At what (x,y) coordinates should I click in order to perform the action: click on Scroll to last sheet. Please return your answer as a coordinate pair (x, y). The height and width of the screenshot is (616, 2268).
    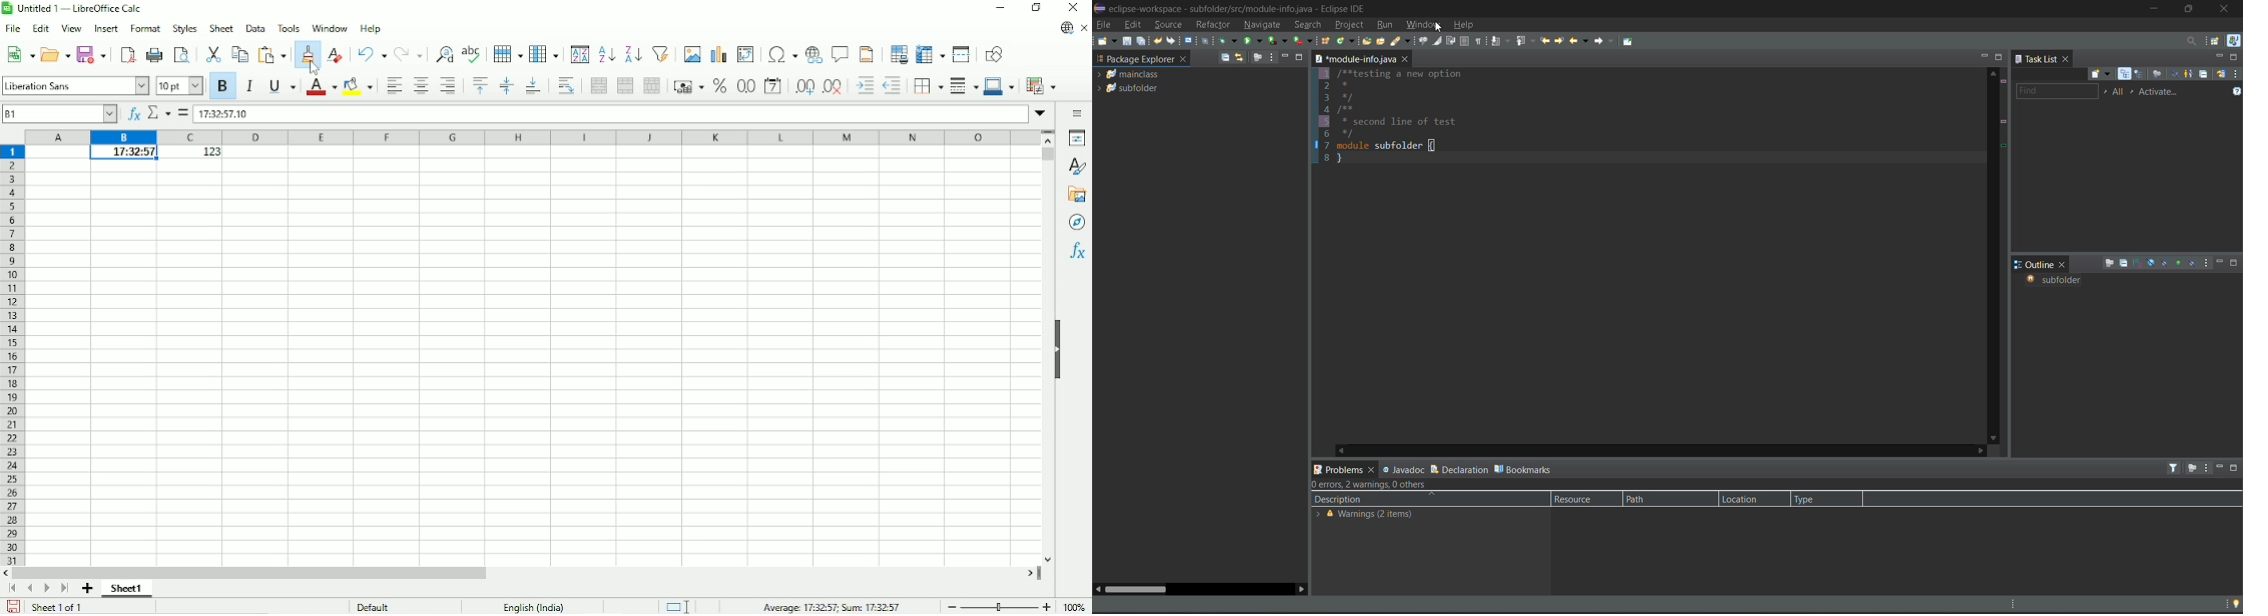
    Looking at the image, I should click on (64, 589).